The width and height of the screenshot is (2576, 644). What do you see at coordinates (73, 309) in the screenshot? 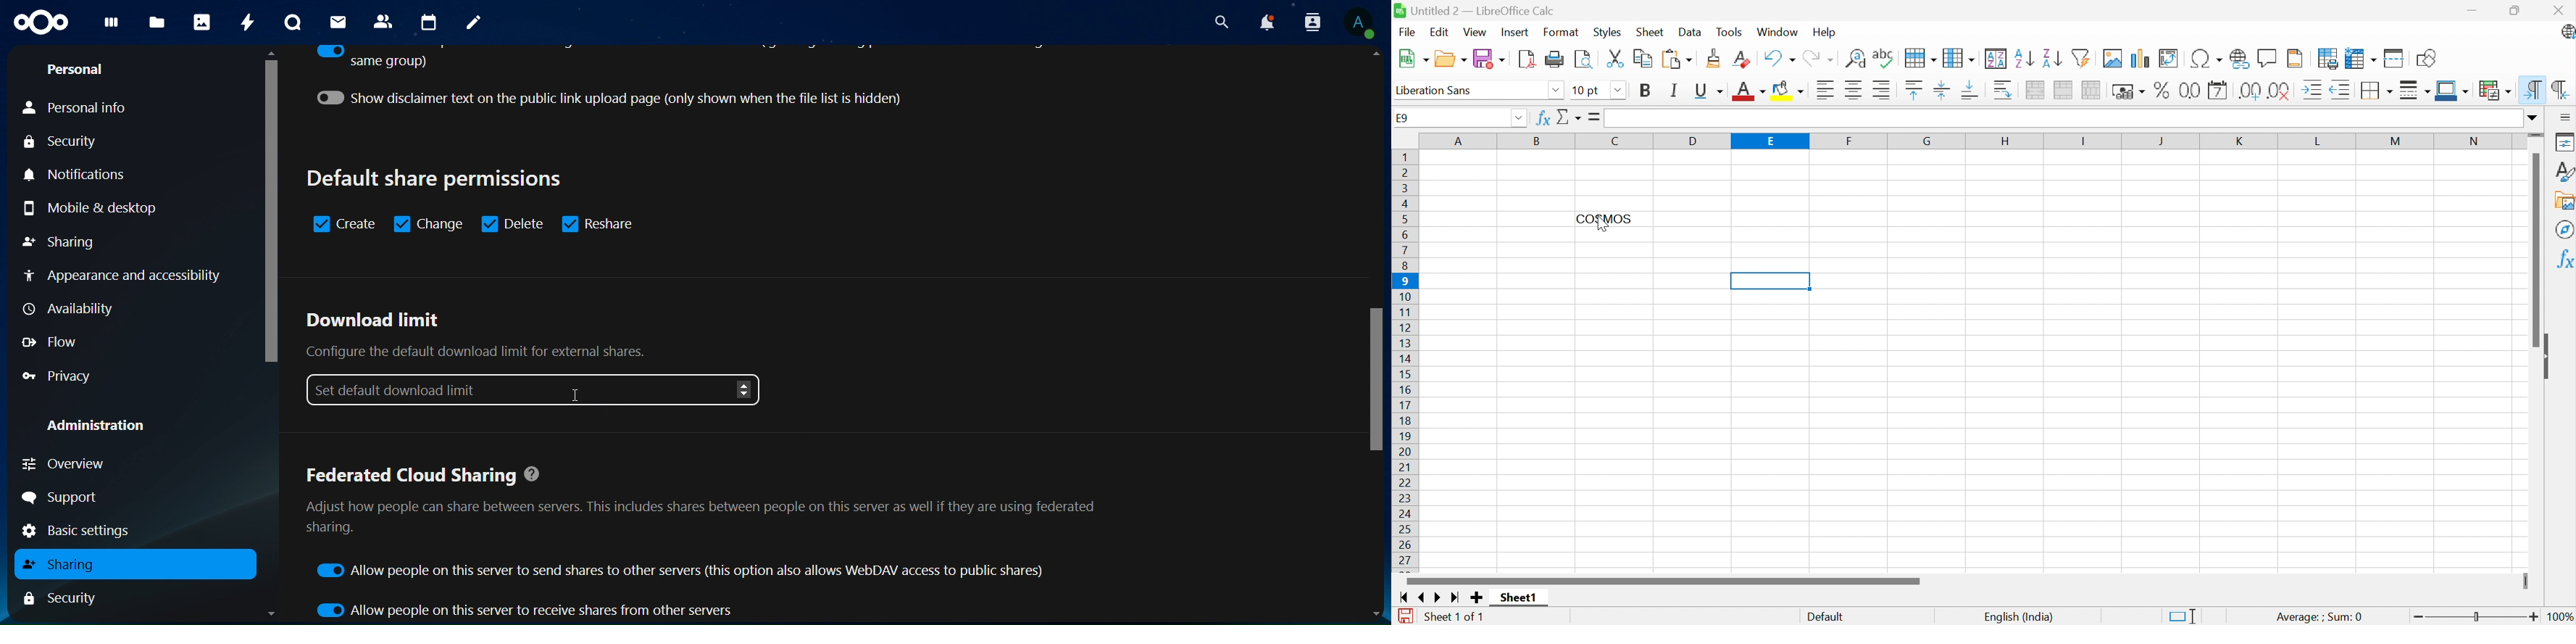
I see `availability` at bounding box center [73, 309].